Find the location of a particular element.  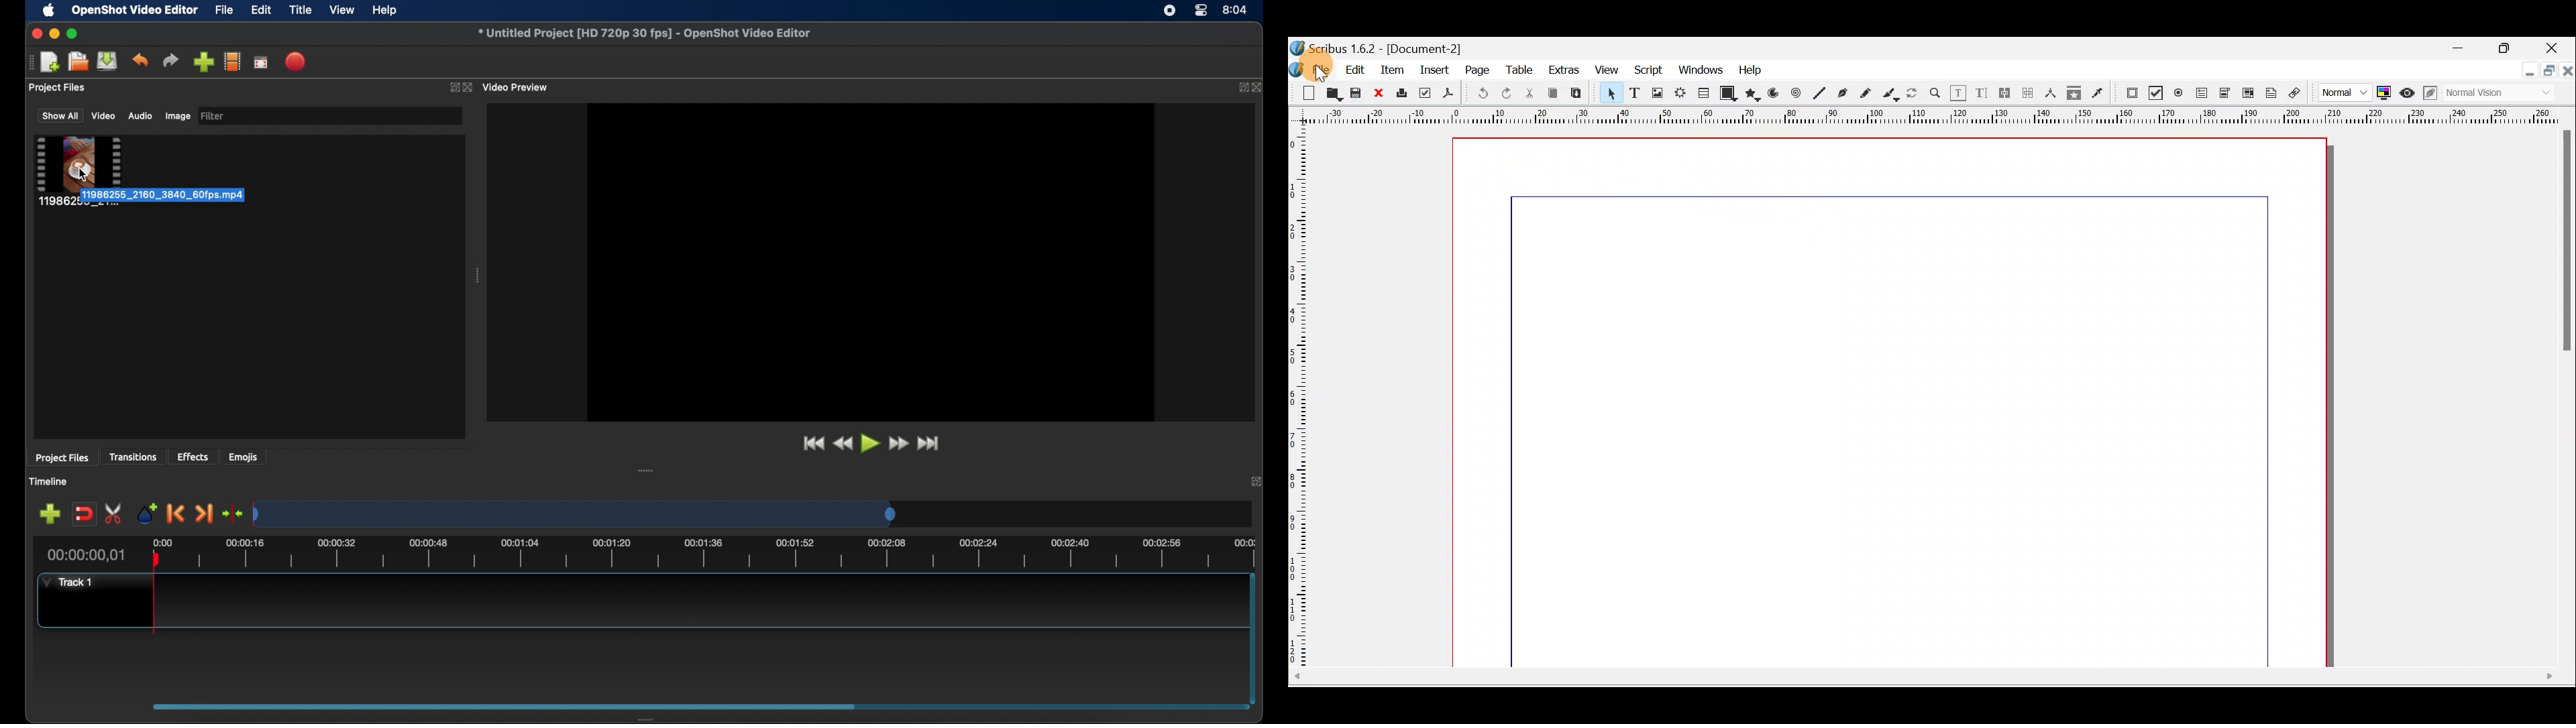

cursor is located at coordinates (1323, 74).